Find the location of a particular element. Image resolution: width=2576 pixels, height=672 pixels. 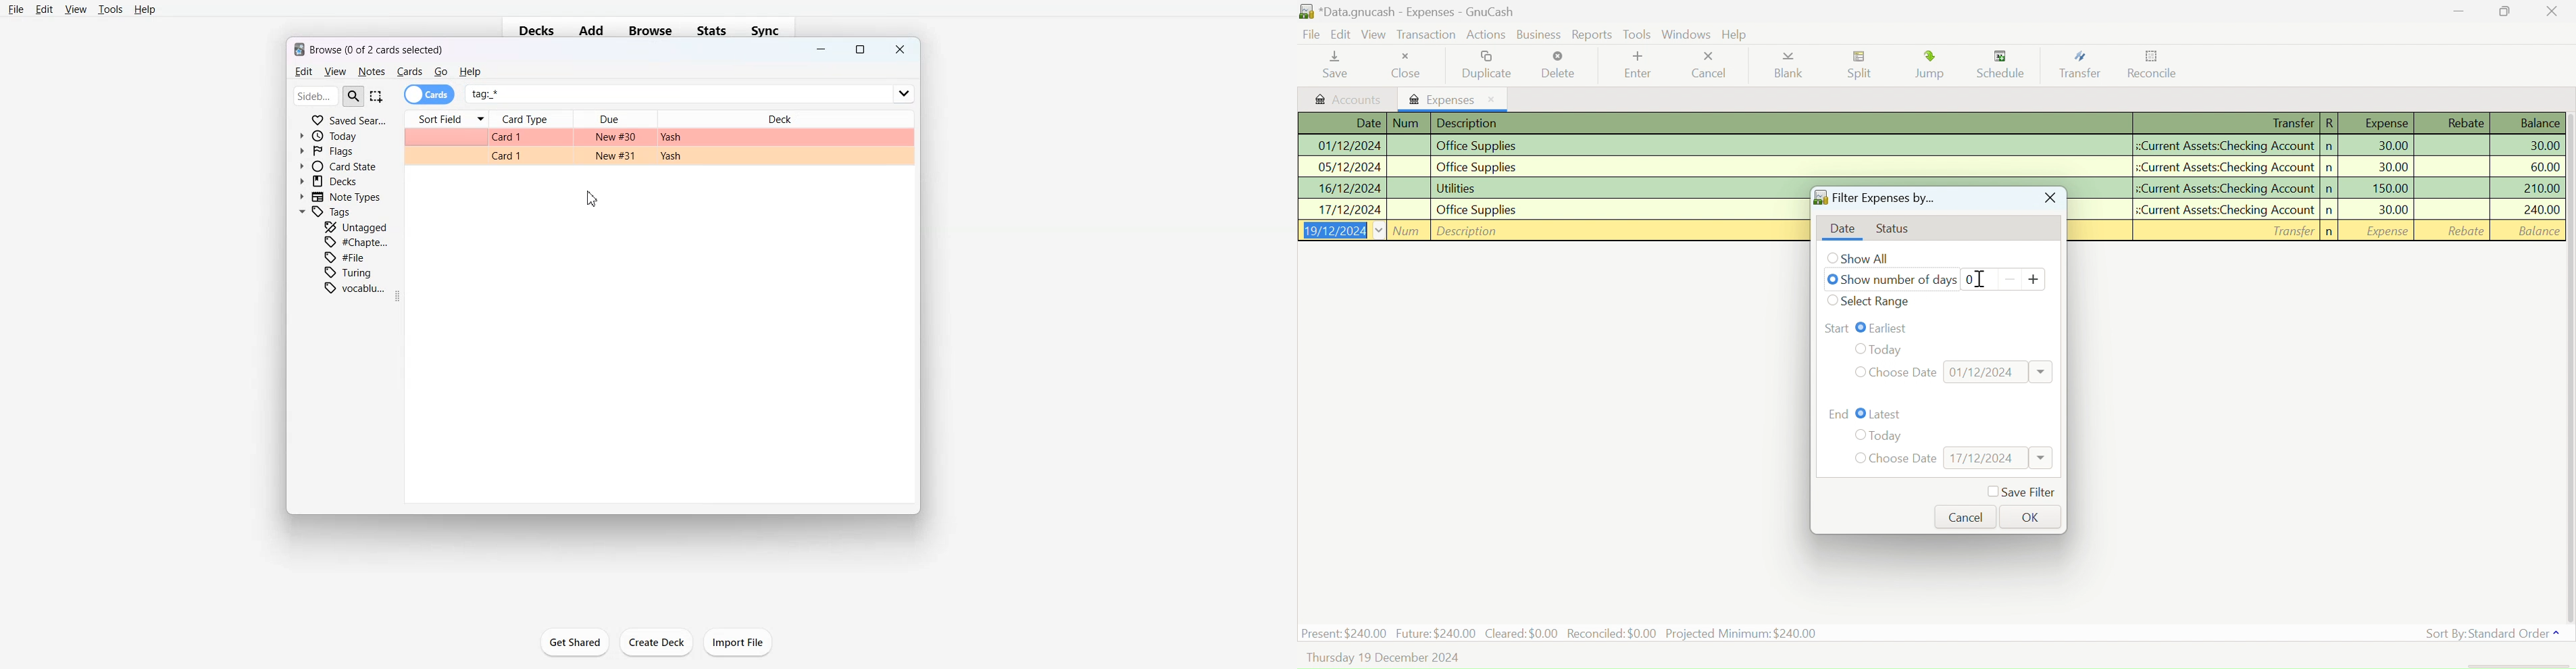

Office Supplies Transaction is located at coordinates (1930, 167).